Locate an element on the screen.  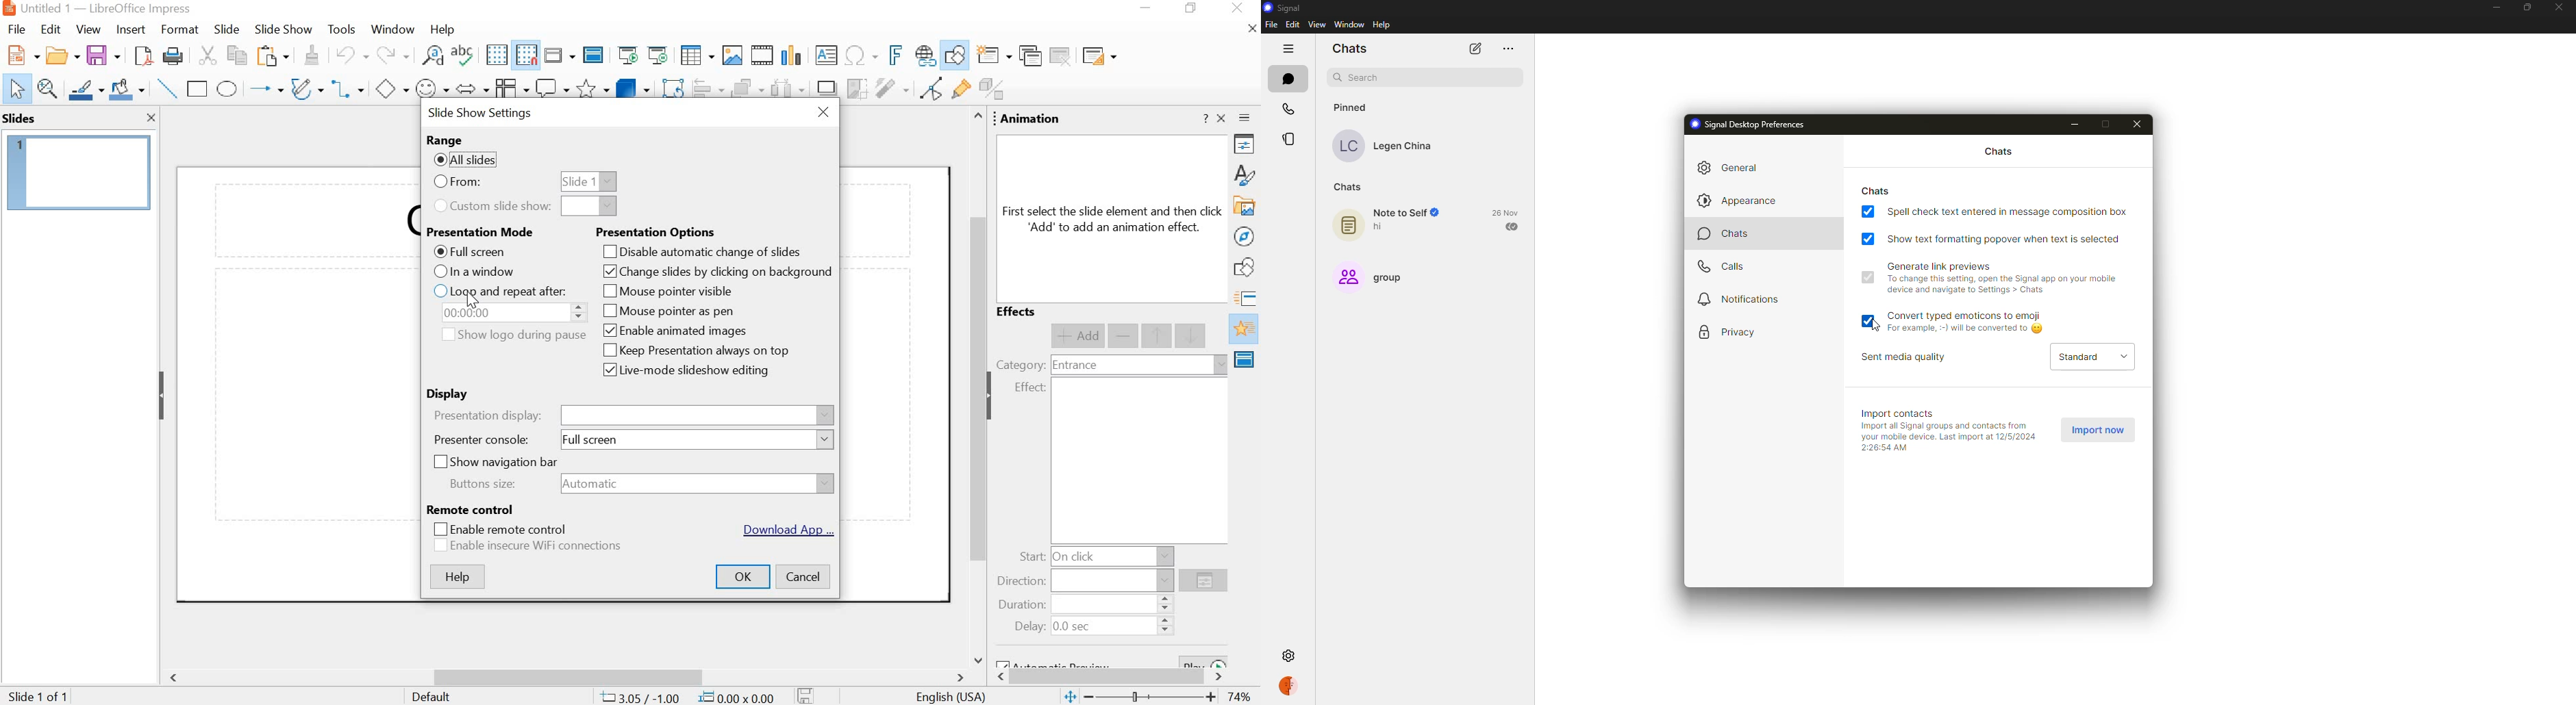
slide show settings is located at coordinates (482, 114).